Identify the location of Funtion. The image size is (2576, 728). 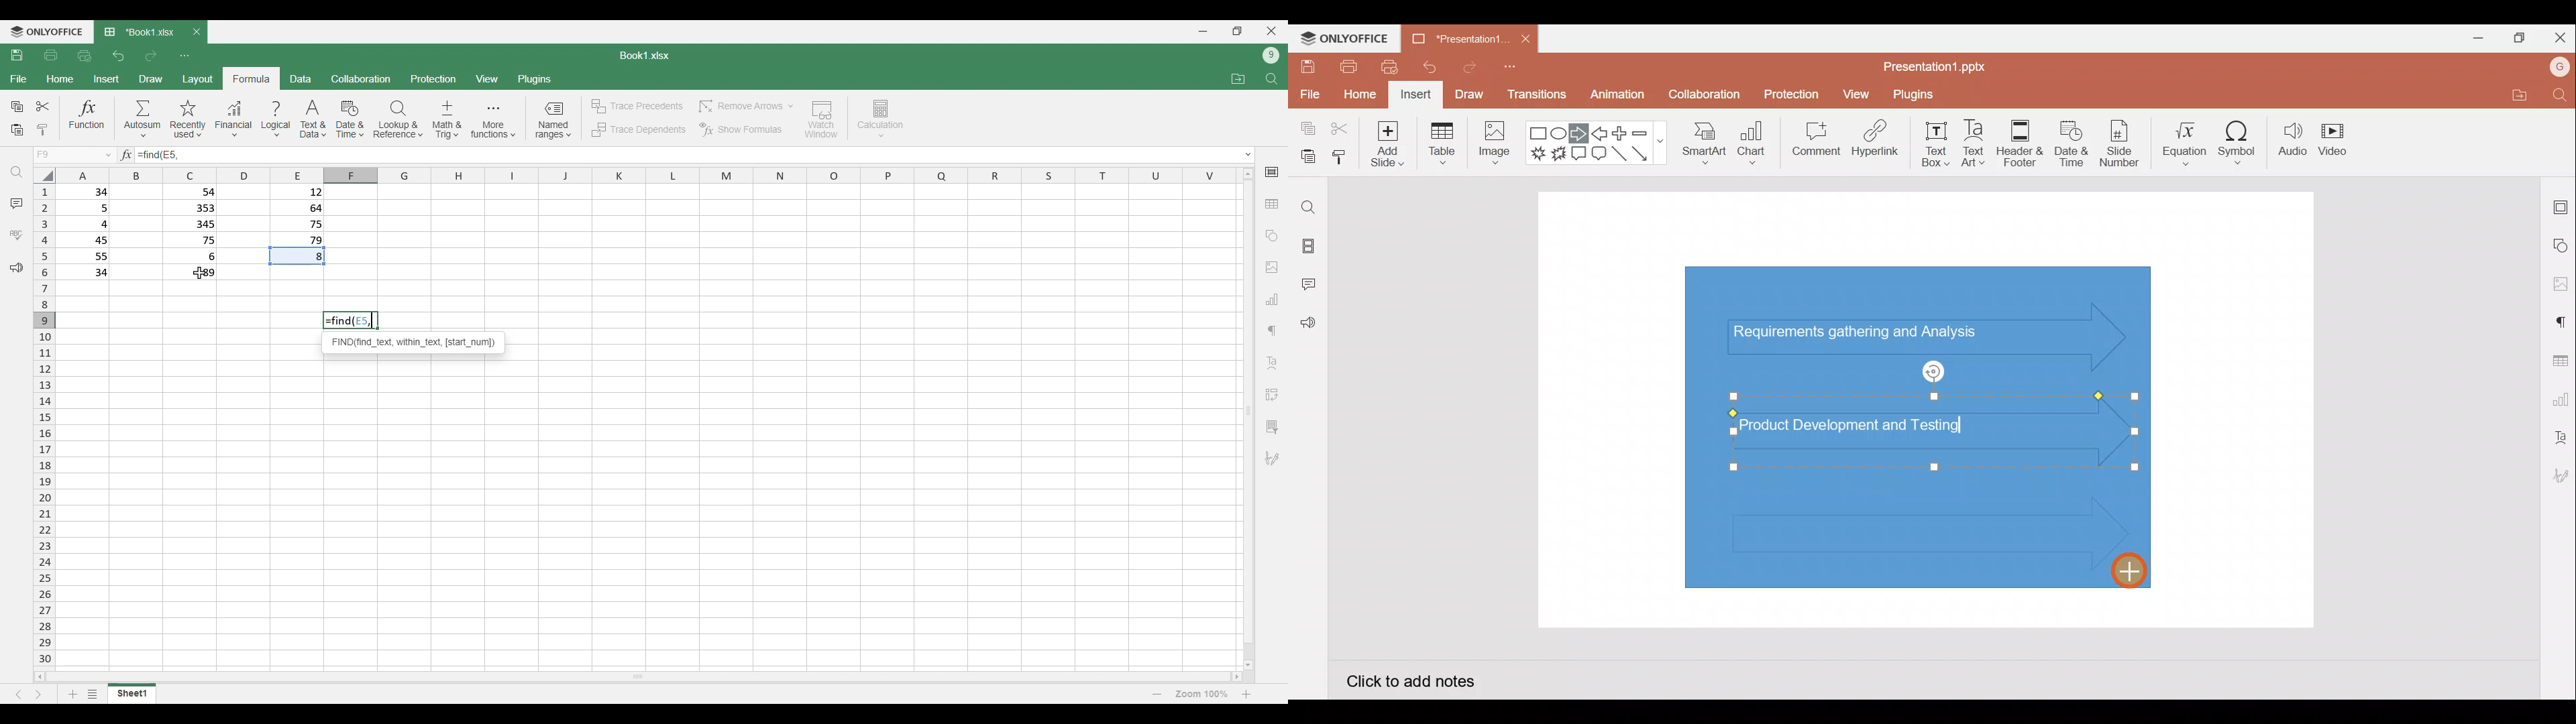
(87, 117).